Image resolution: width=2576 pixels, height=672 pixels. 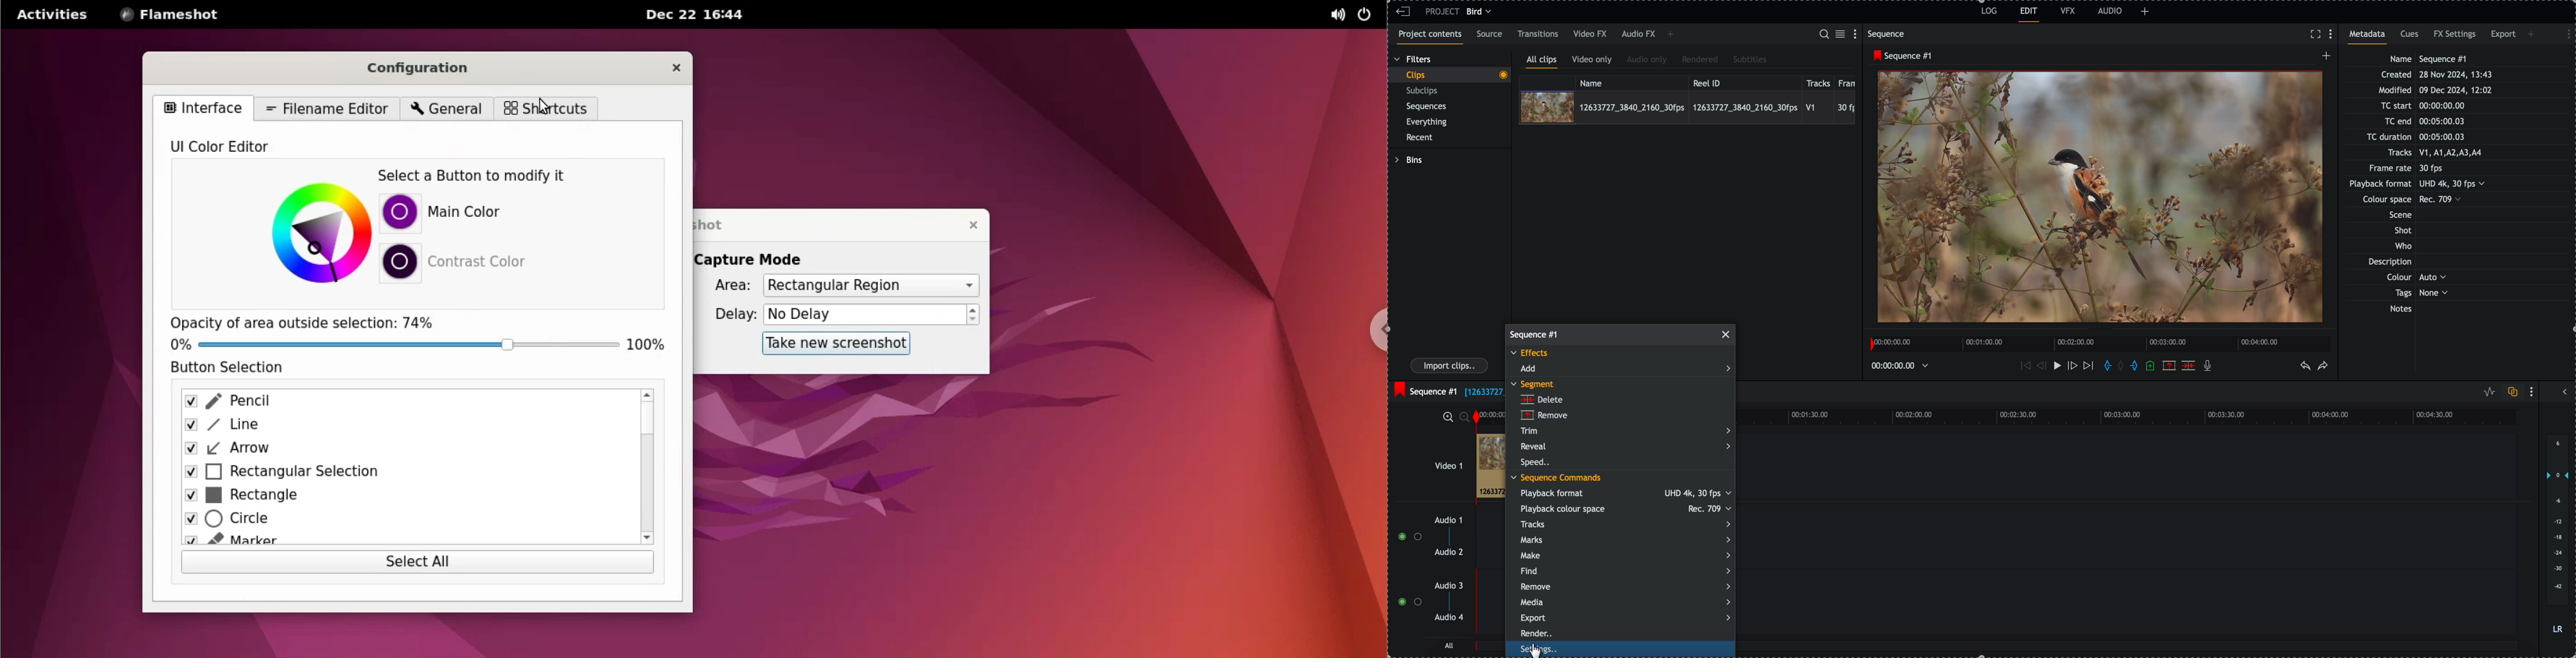 What do you see at coordinates (1647, 61) in the screenshot?
I see `audio only` at bounding box center [1647, 61].